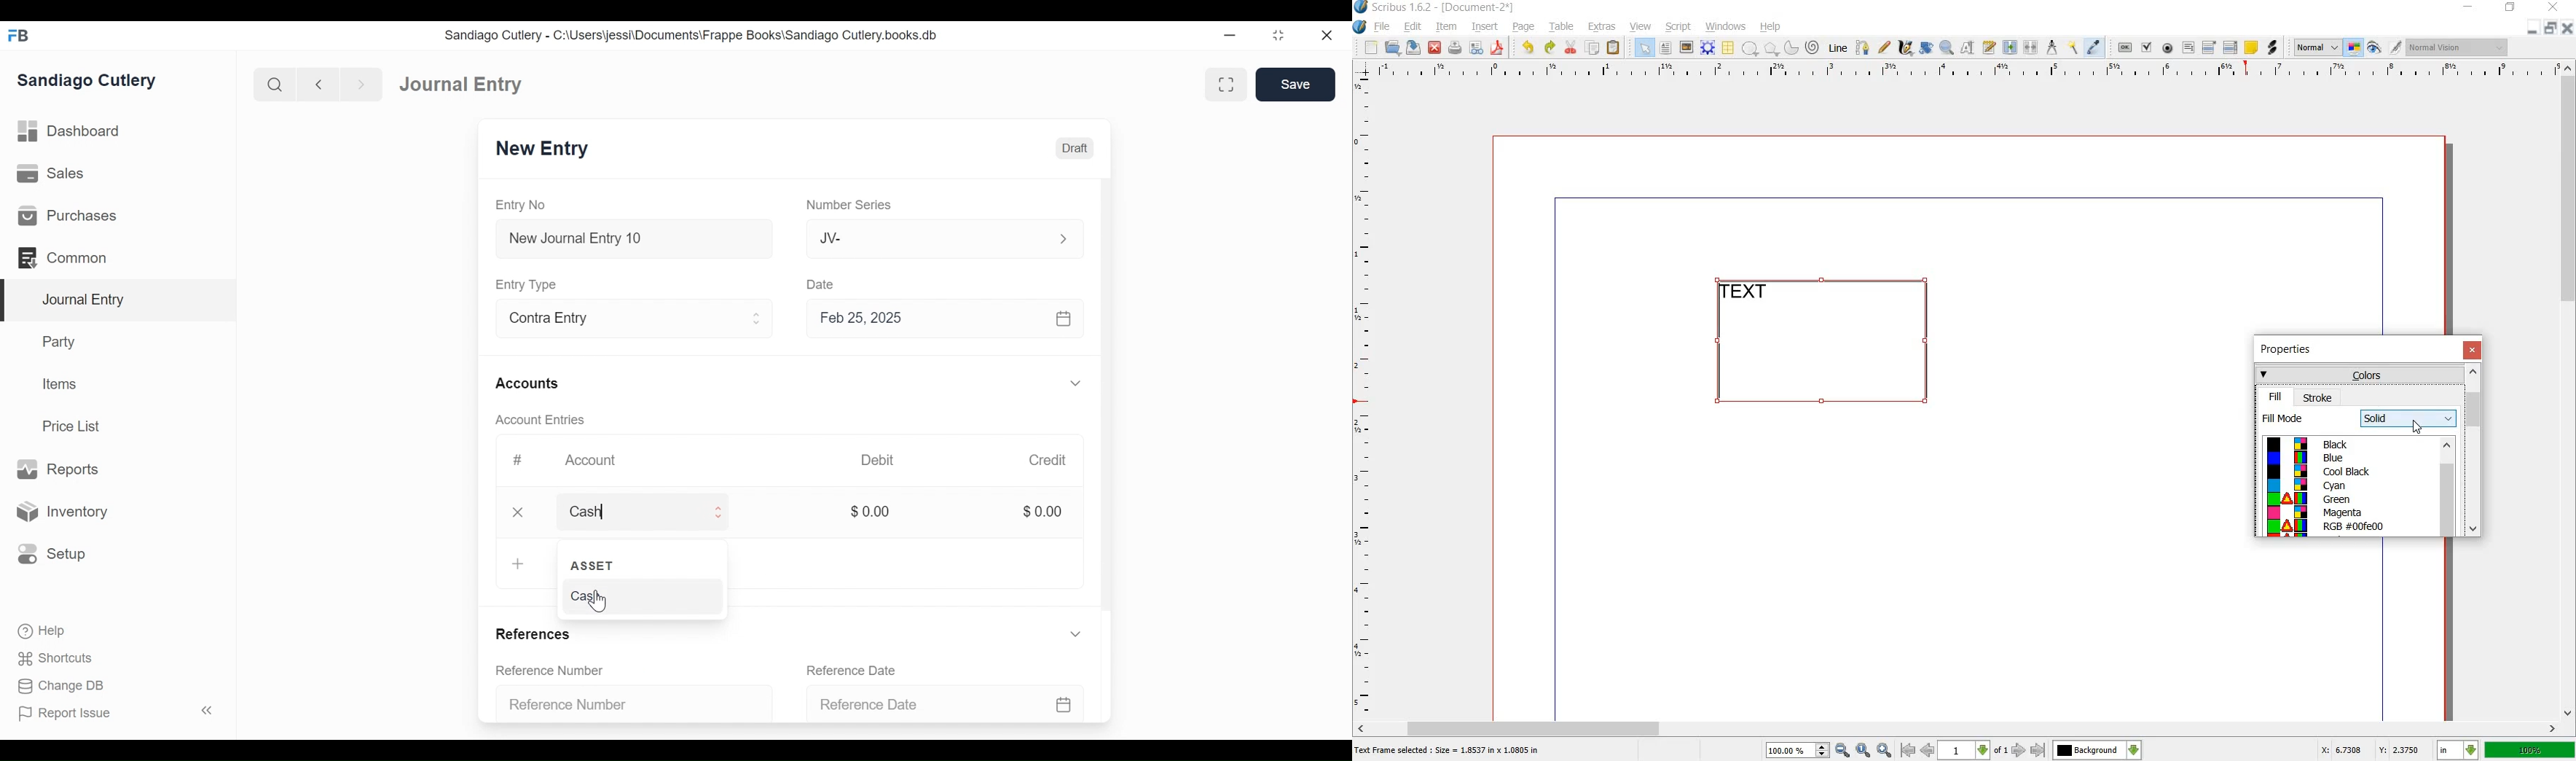 This screenshot has height=784, width=2576. I want to click on pdf radio button, so click(2168, 48).